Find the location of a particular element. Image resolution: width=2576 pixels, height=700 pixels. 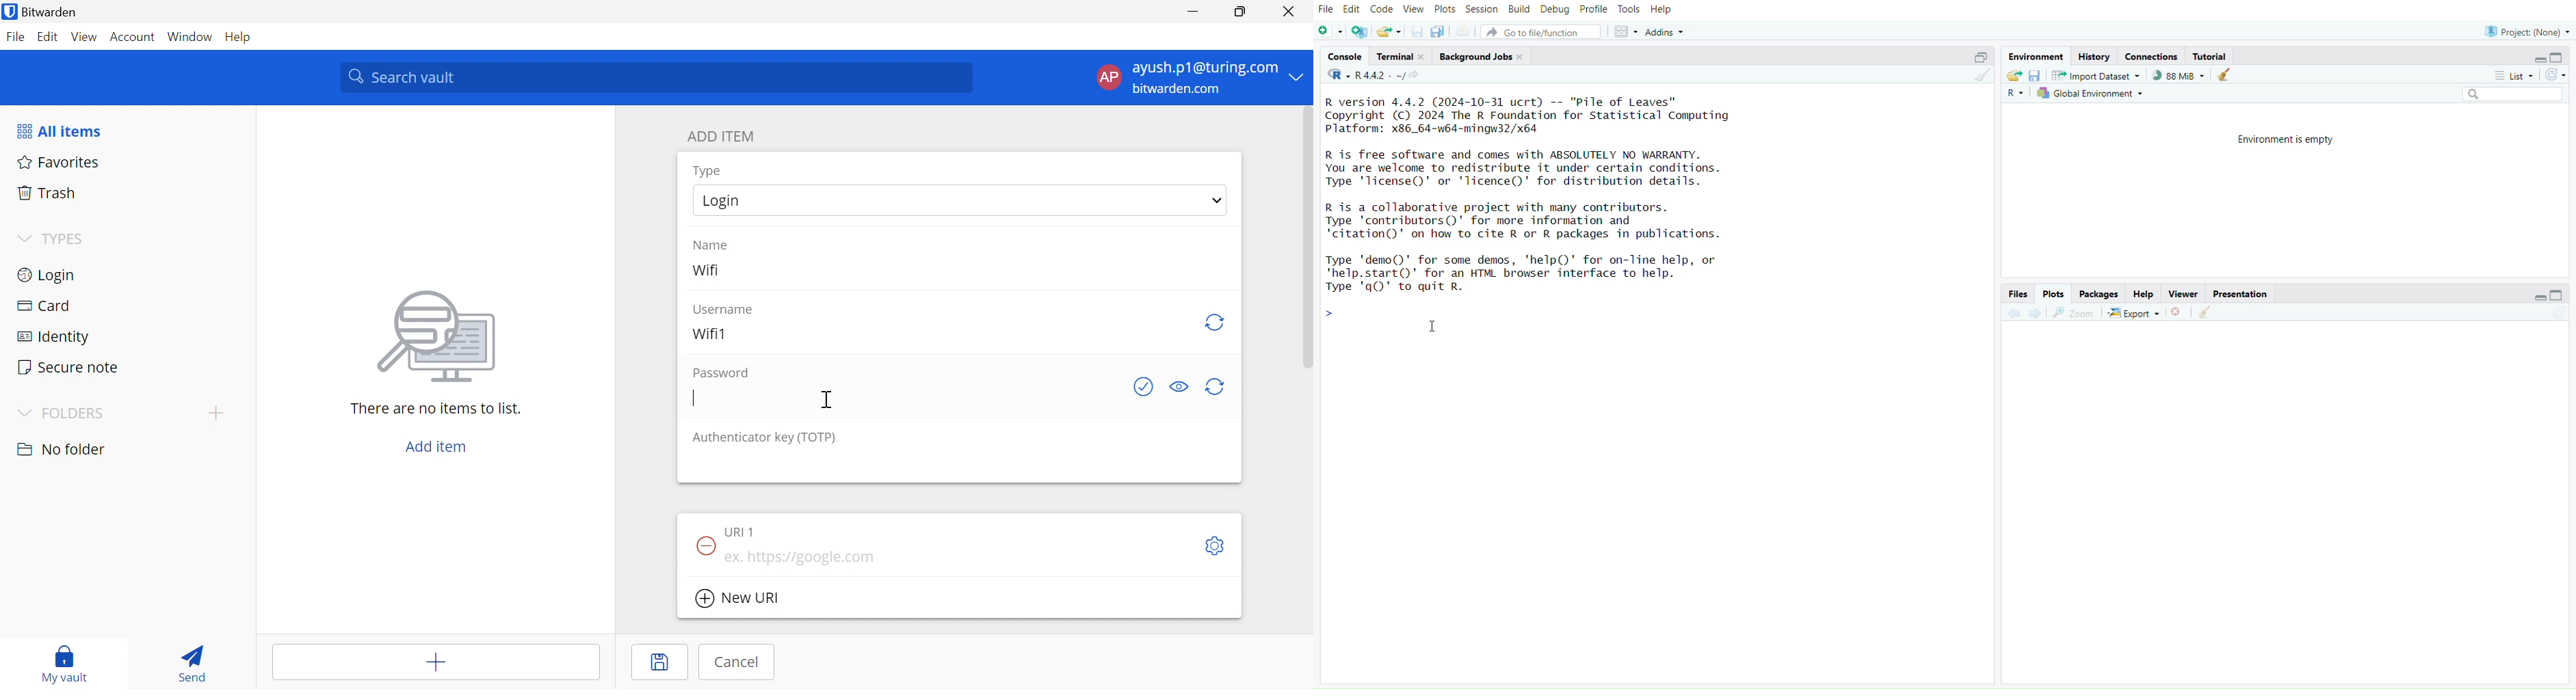

Cancel is located at coordinates (738, 662).